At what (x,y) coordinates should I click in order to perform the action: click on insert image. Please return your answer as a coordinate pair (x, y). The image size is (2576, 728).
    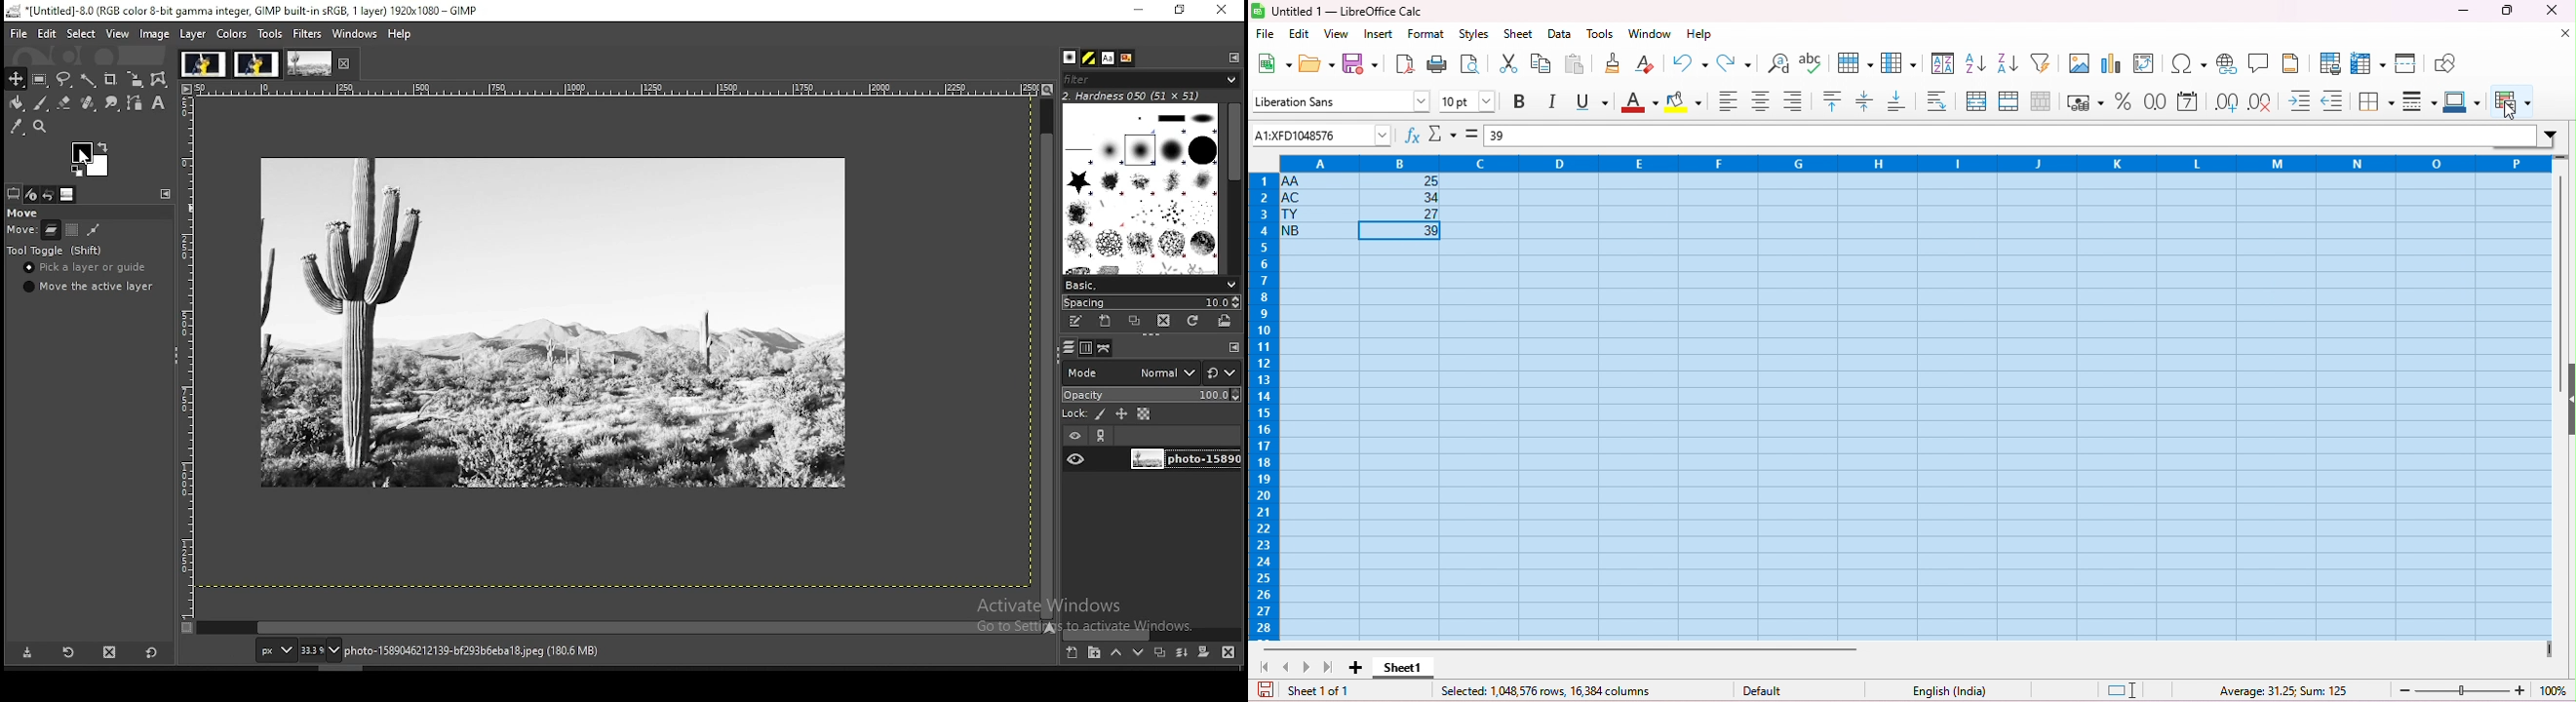
    Looking at the image, I should click on (2079, 63).